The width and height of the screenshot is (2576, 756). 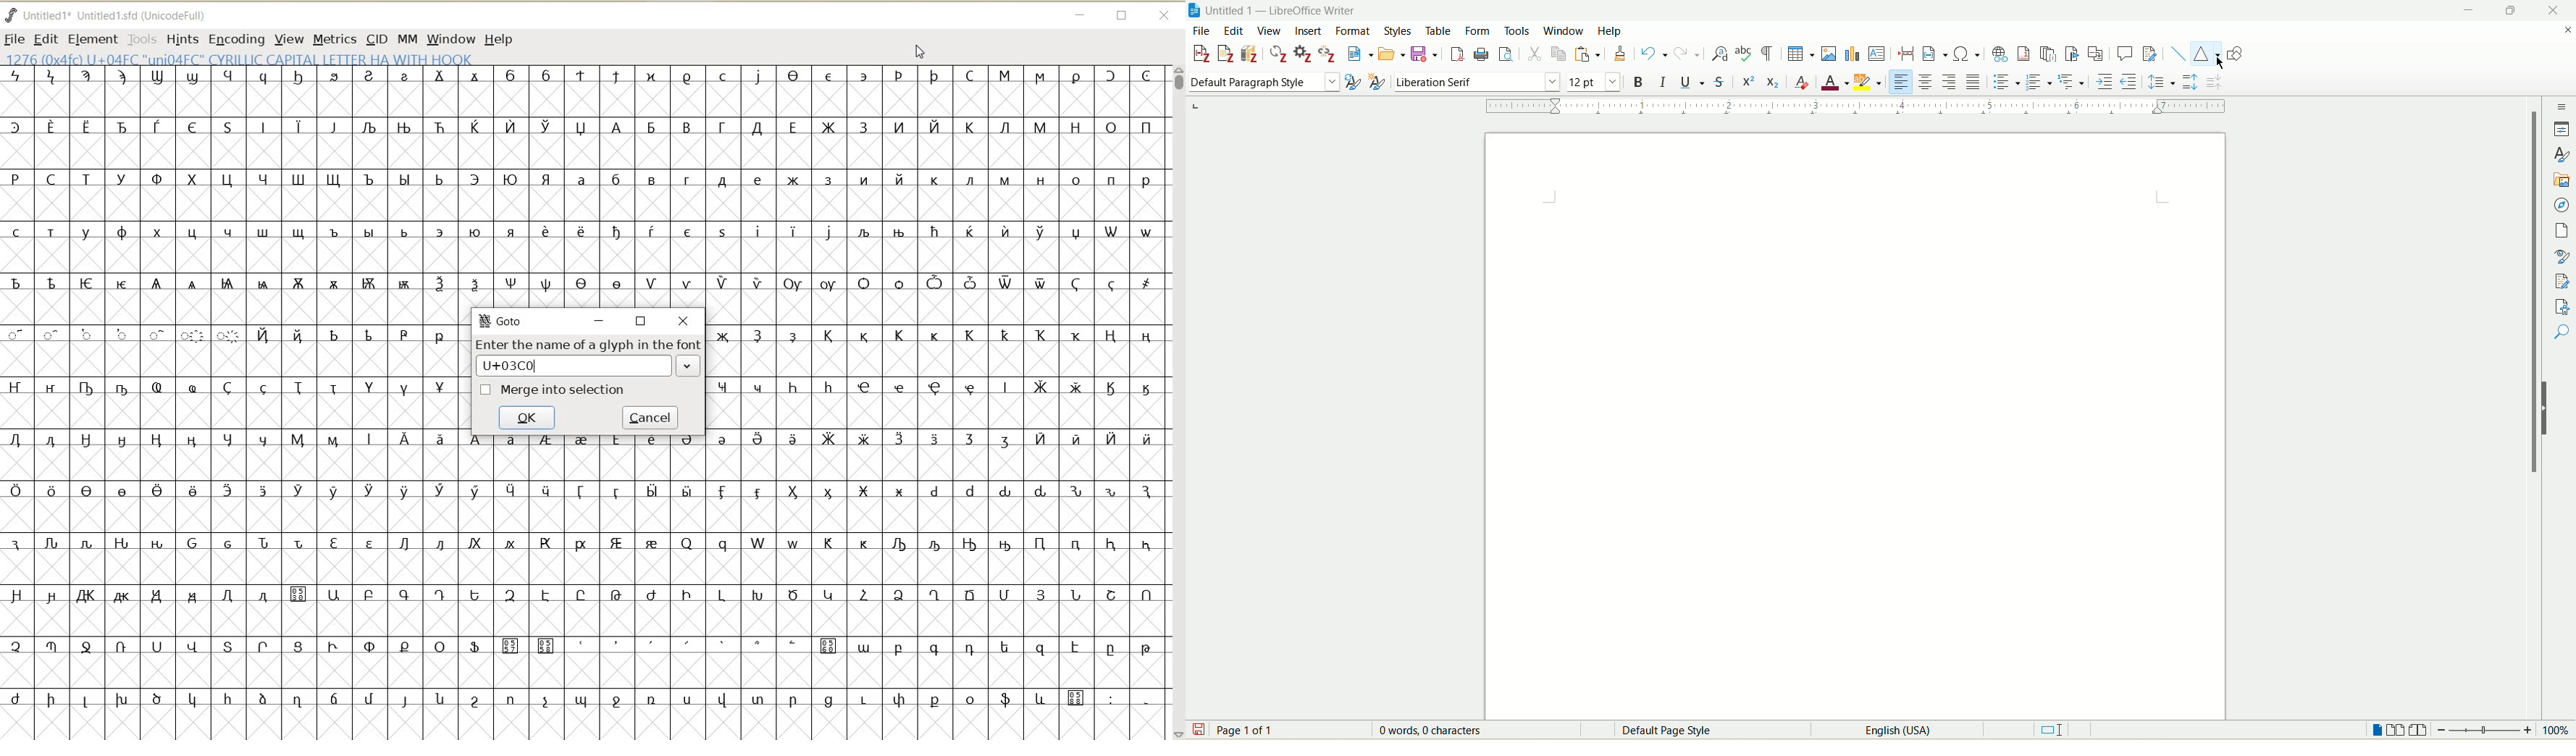 I want to click on close, so click(x=2551, y=11).